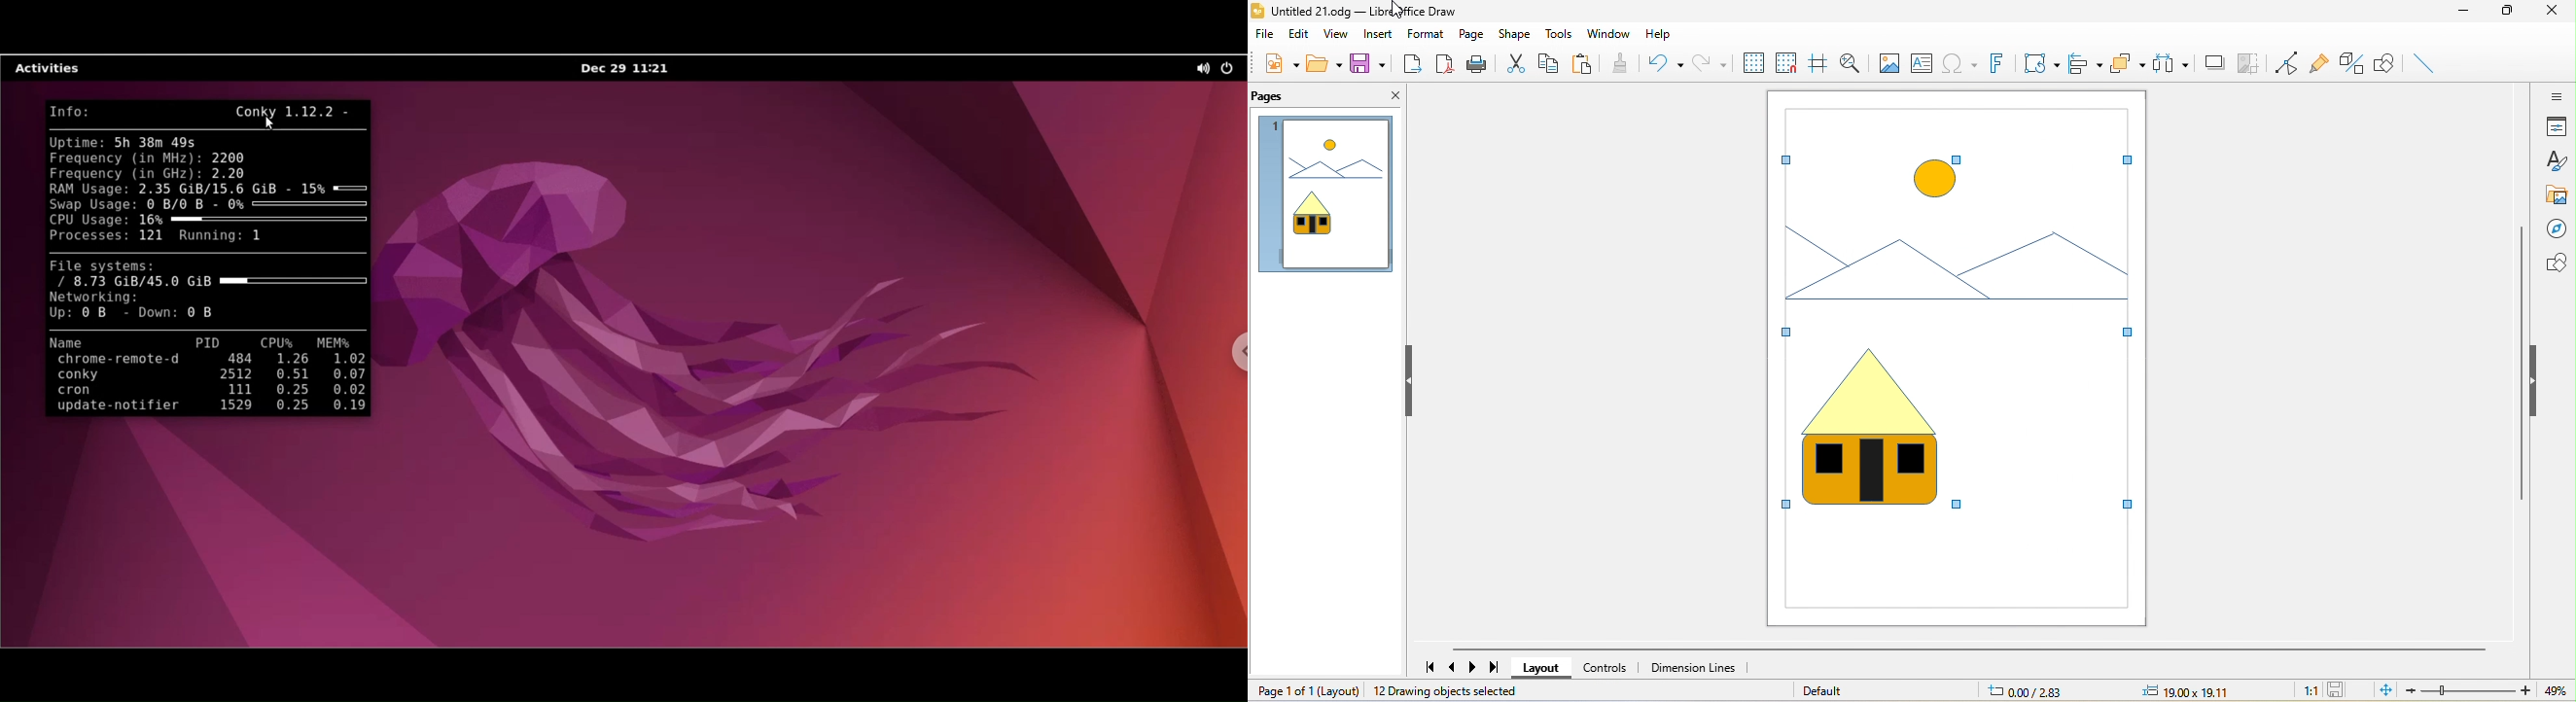  Describe the element at coordinates (1673, 34) in the screenshot. I see `help` at that location.